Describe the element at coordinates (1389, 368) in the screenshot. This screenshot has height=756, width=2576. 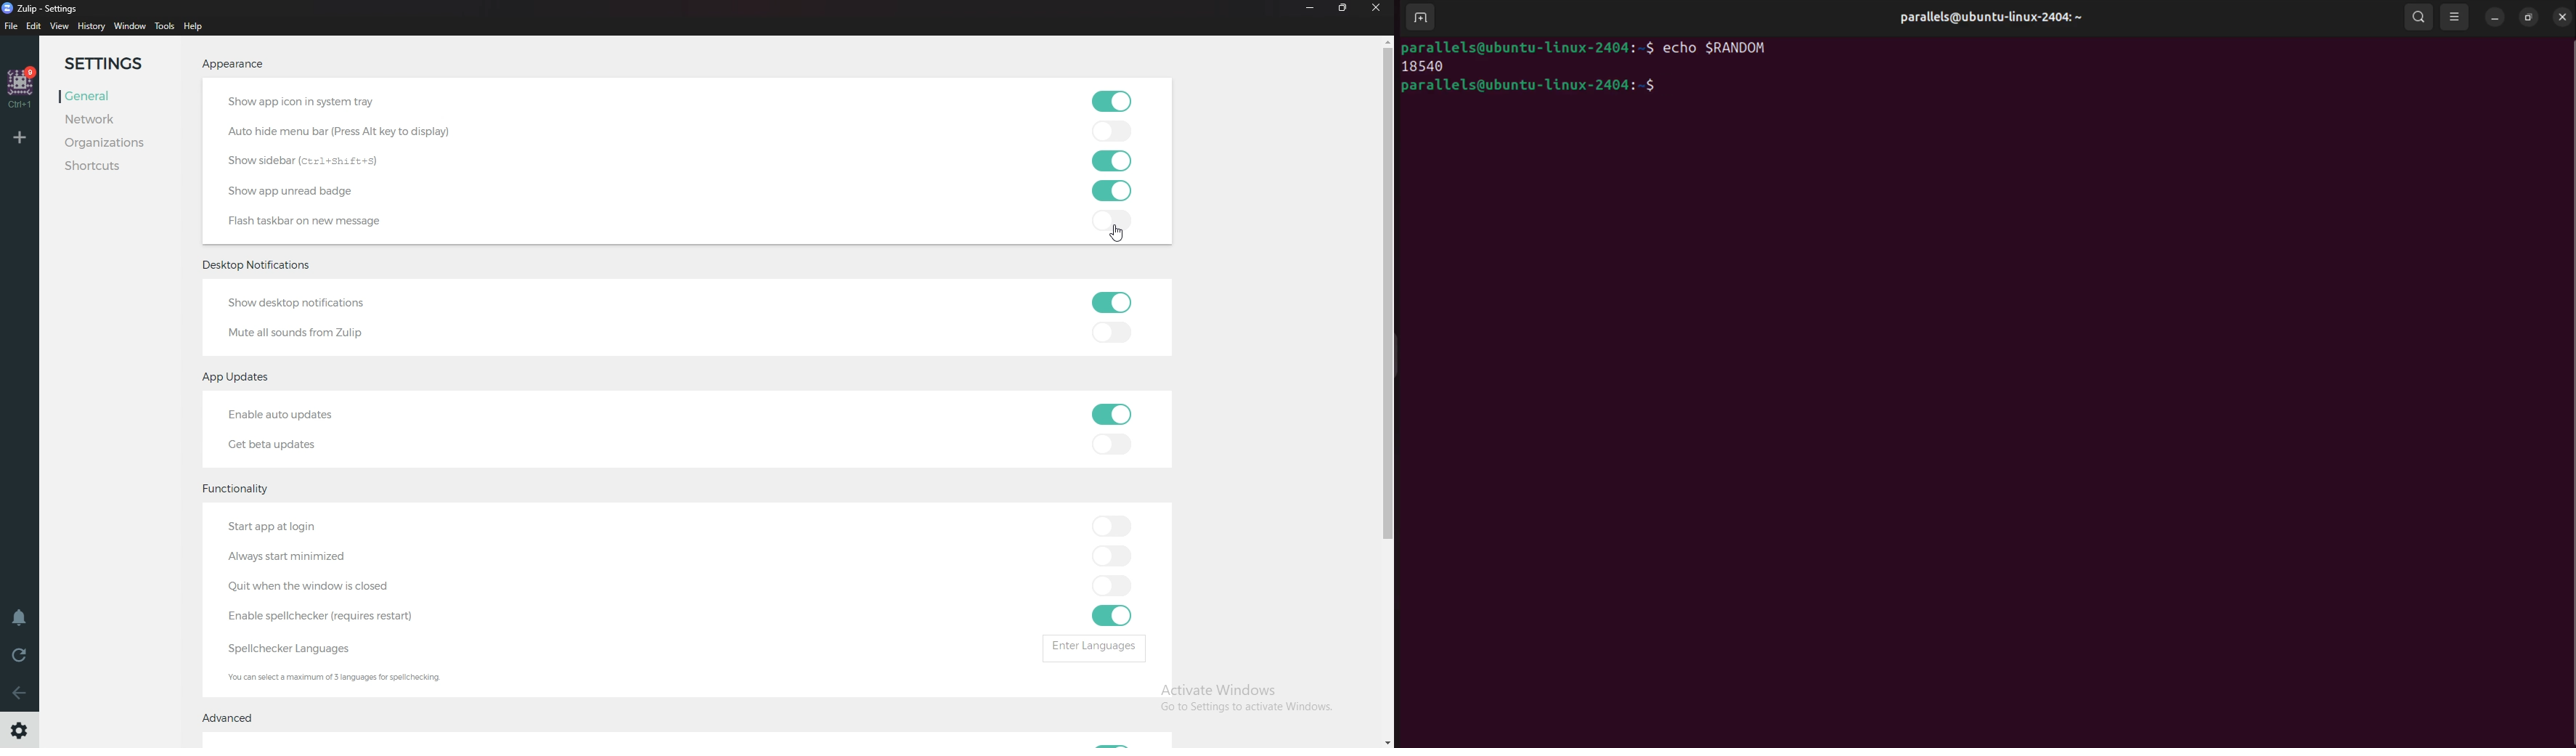
I see `scroll bar` at that location.